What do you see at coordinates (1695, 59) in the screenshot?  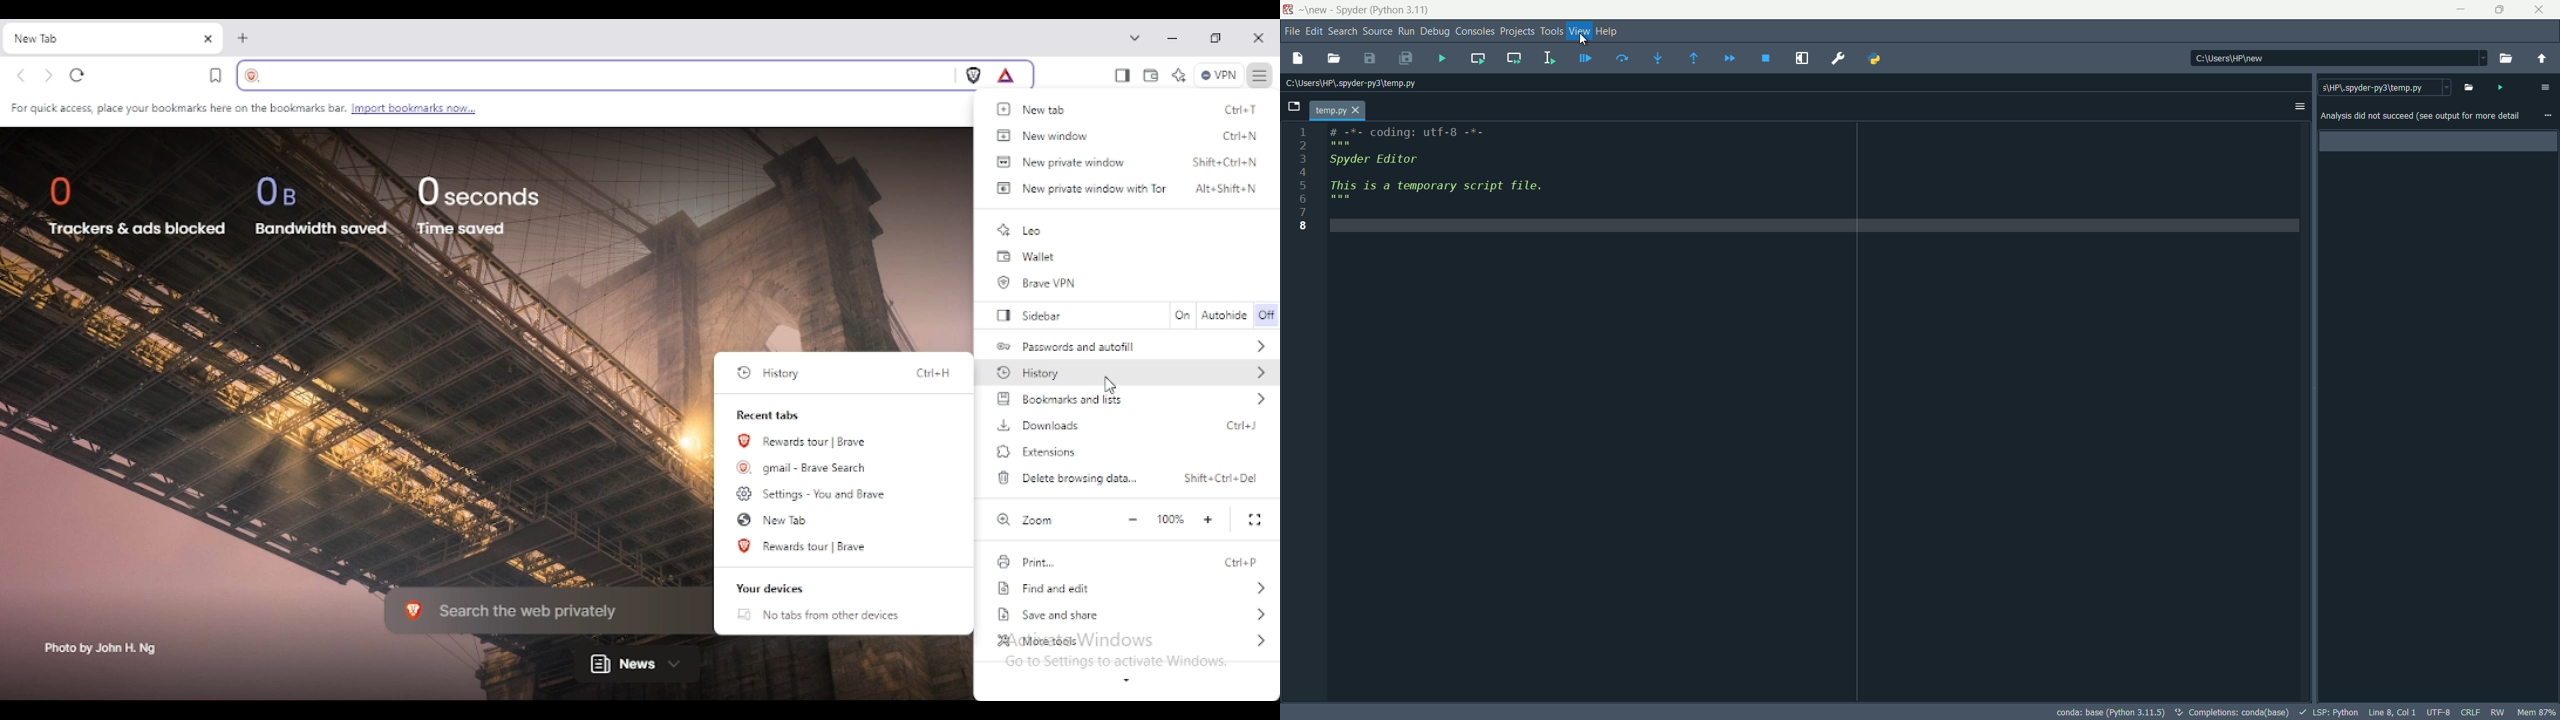 I see `continue execution until next function` at bounding box center [1695, 59].